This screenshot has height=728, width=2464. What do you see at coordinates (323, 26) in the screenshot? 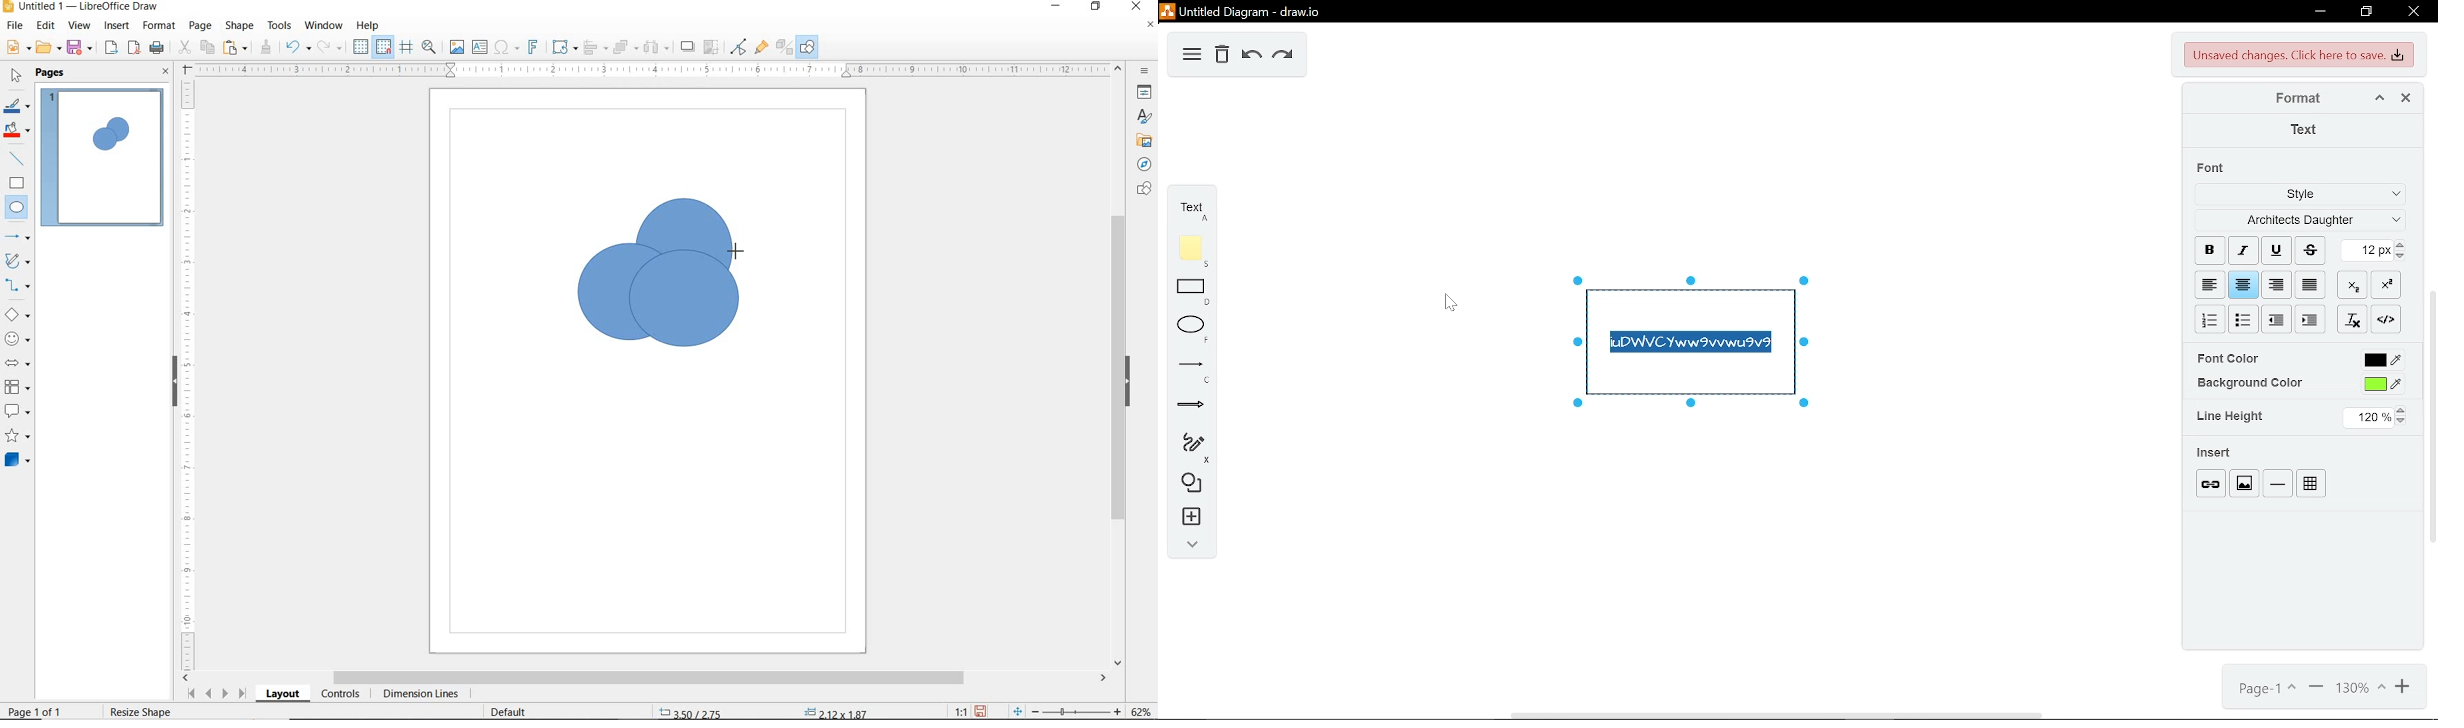
I see `WINDOW` at bounding box center [323, 26].